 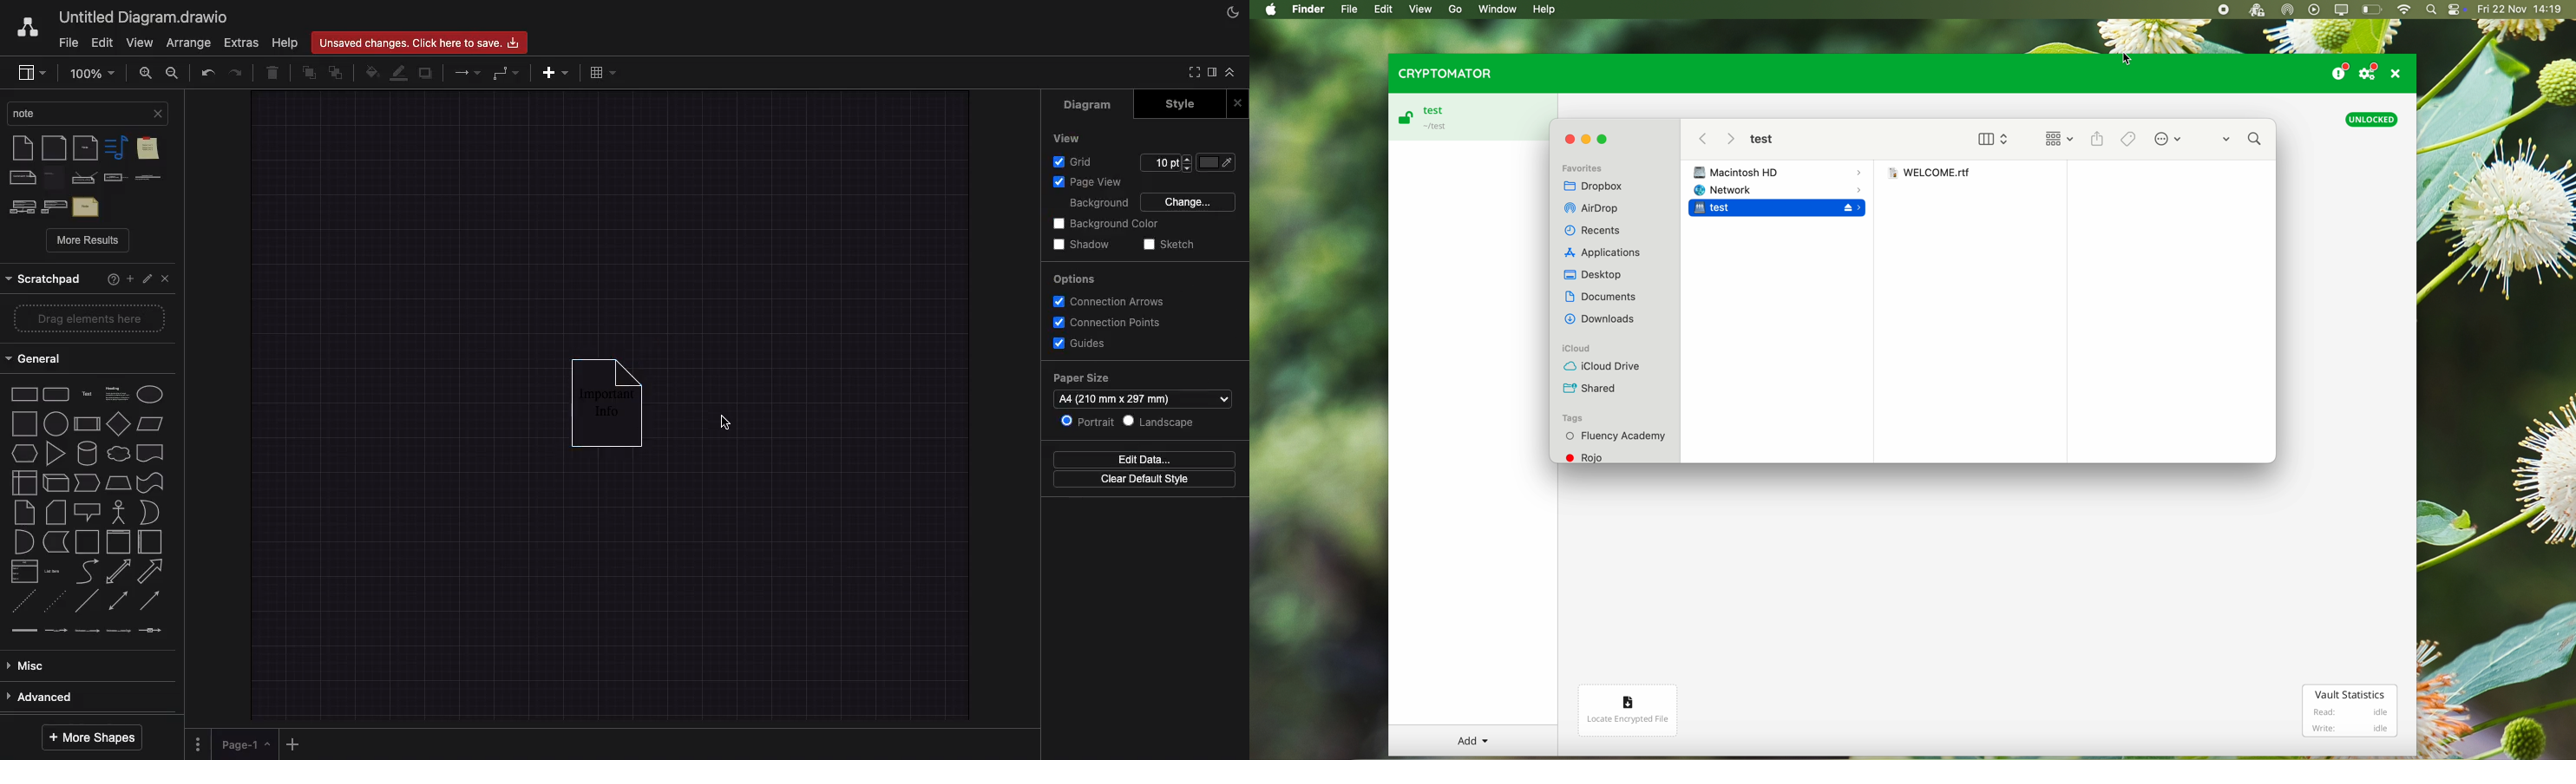 I want to click on Shadow, so click(x=1085, y=245).